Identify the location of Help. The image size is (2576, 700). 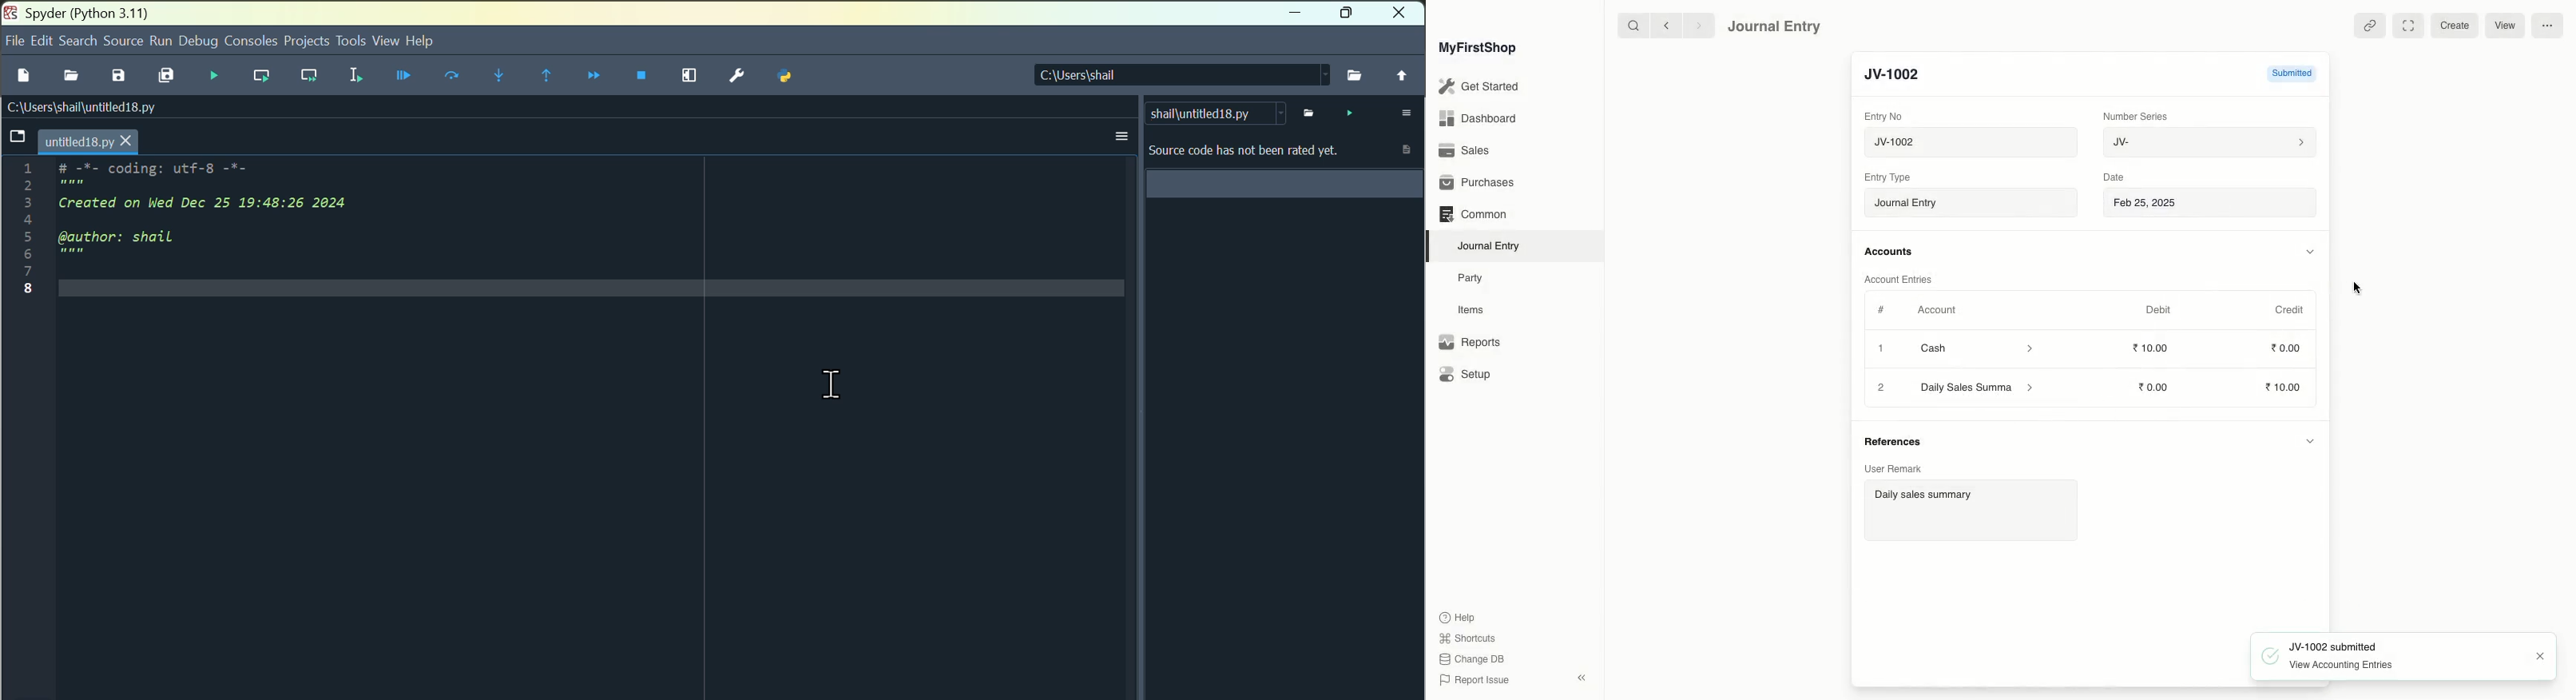
(1455, 616).